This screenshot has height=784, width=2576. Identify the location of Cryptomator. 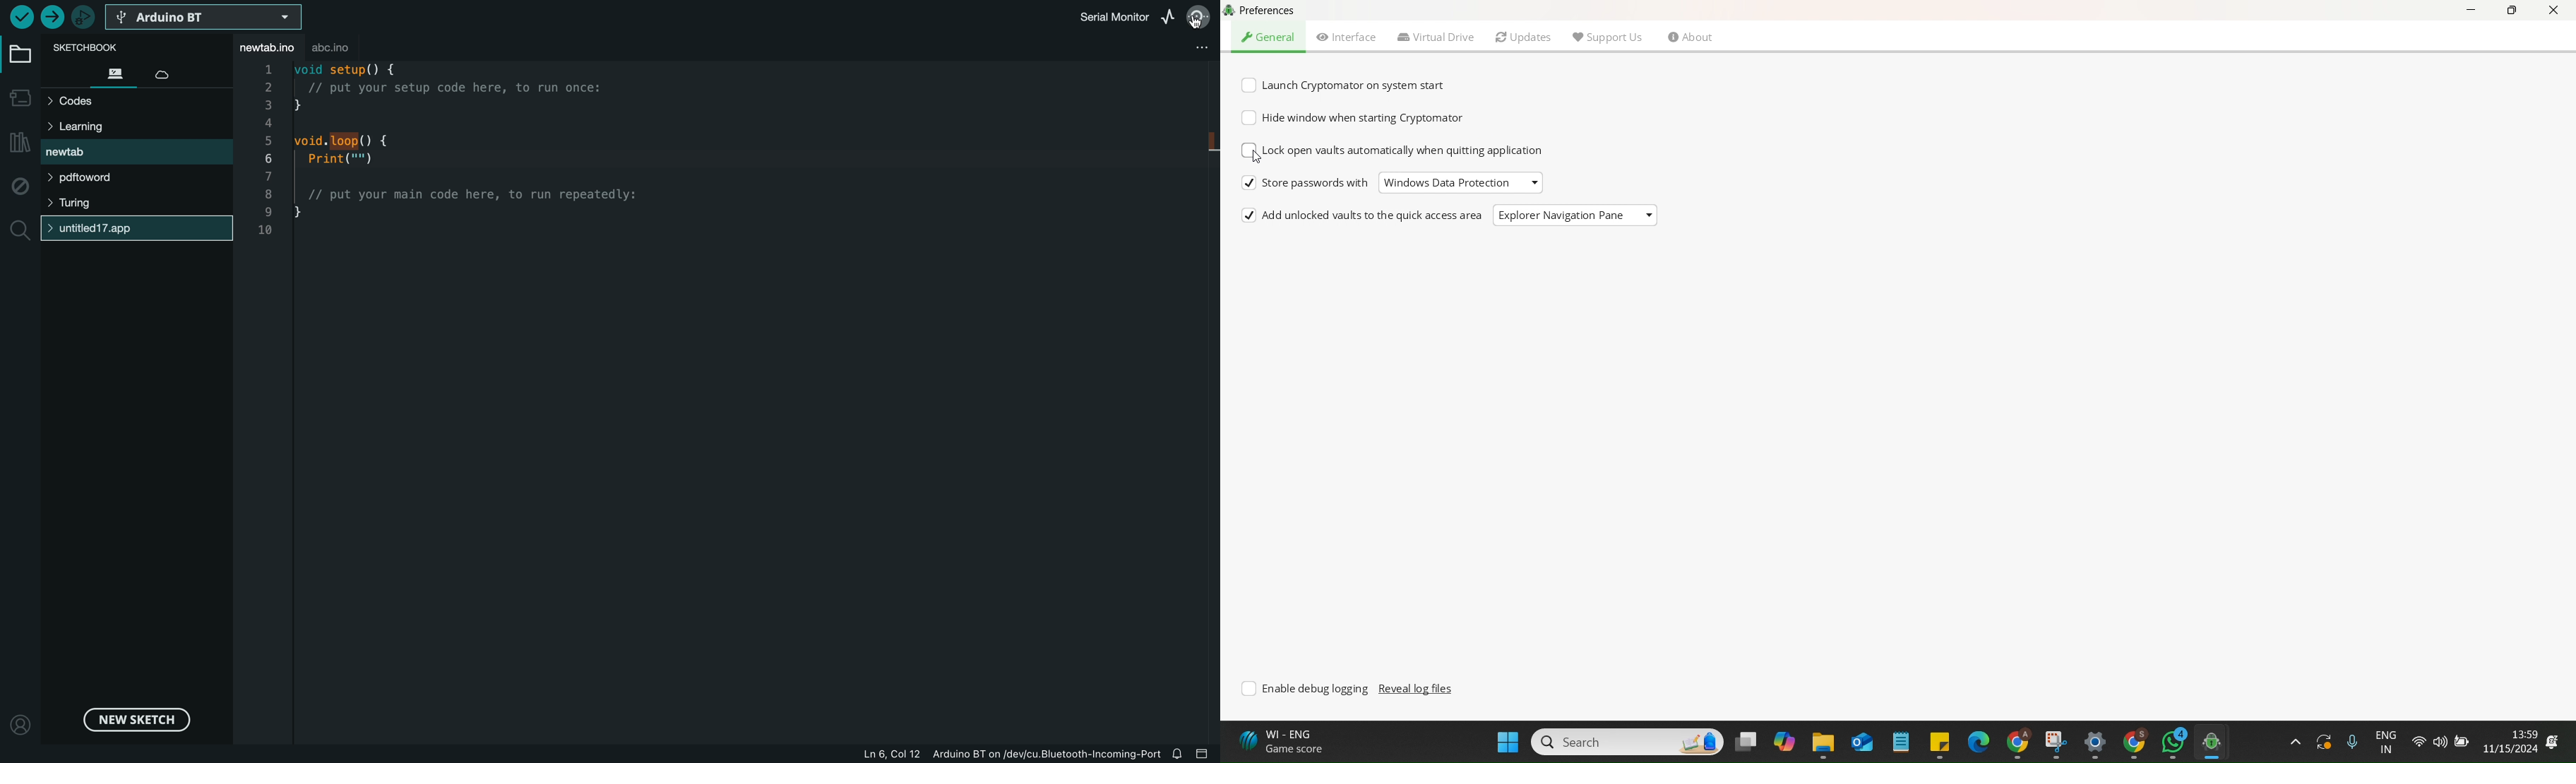
(2217, 742).